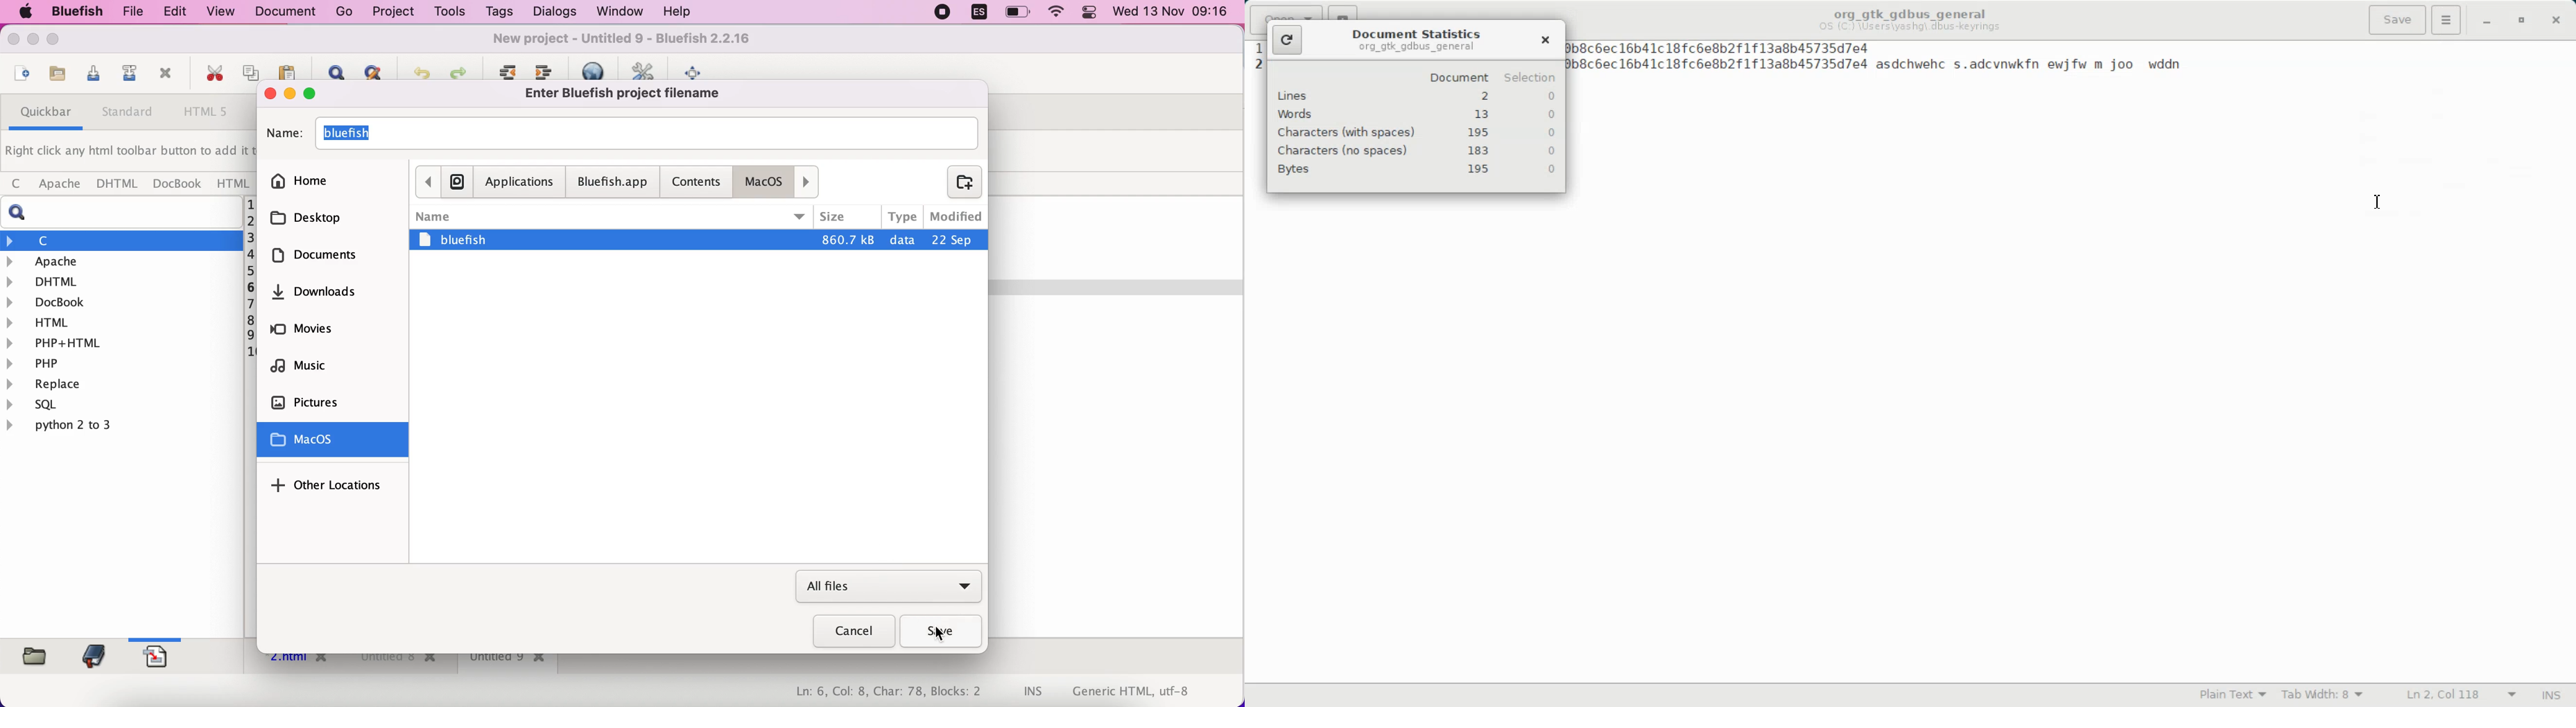 This screenshot has width=2576, height=728. I want to click on full screen, so click(698, 70).